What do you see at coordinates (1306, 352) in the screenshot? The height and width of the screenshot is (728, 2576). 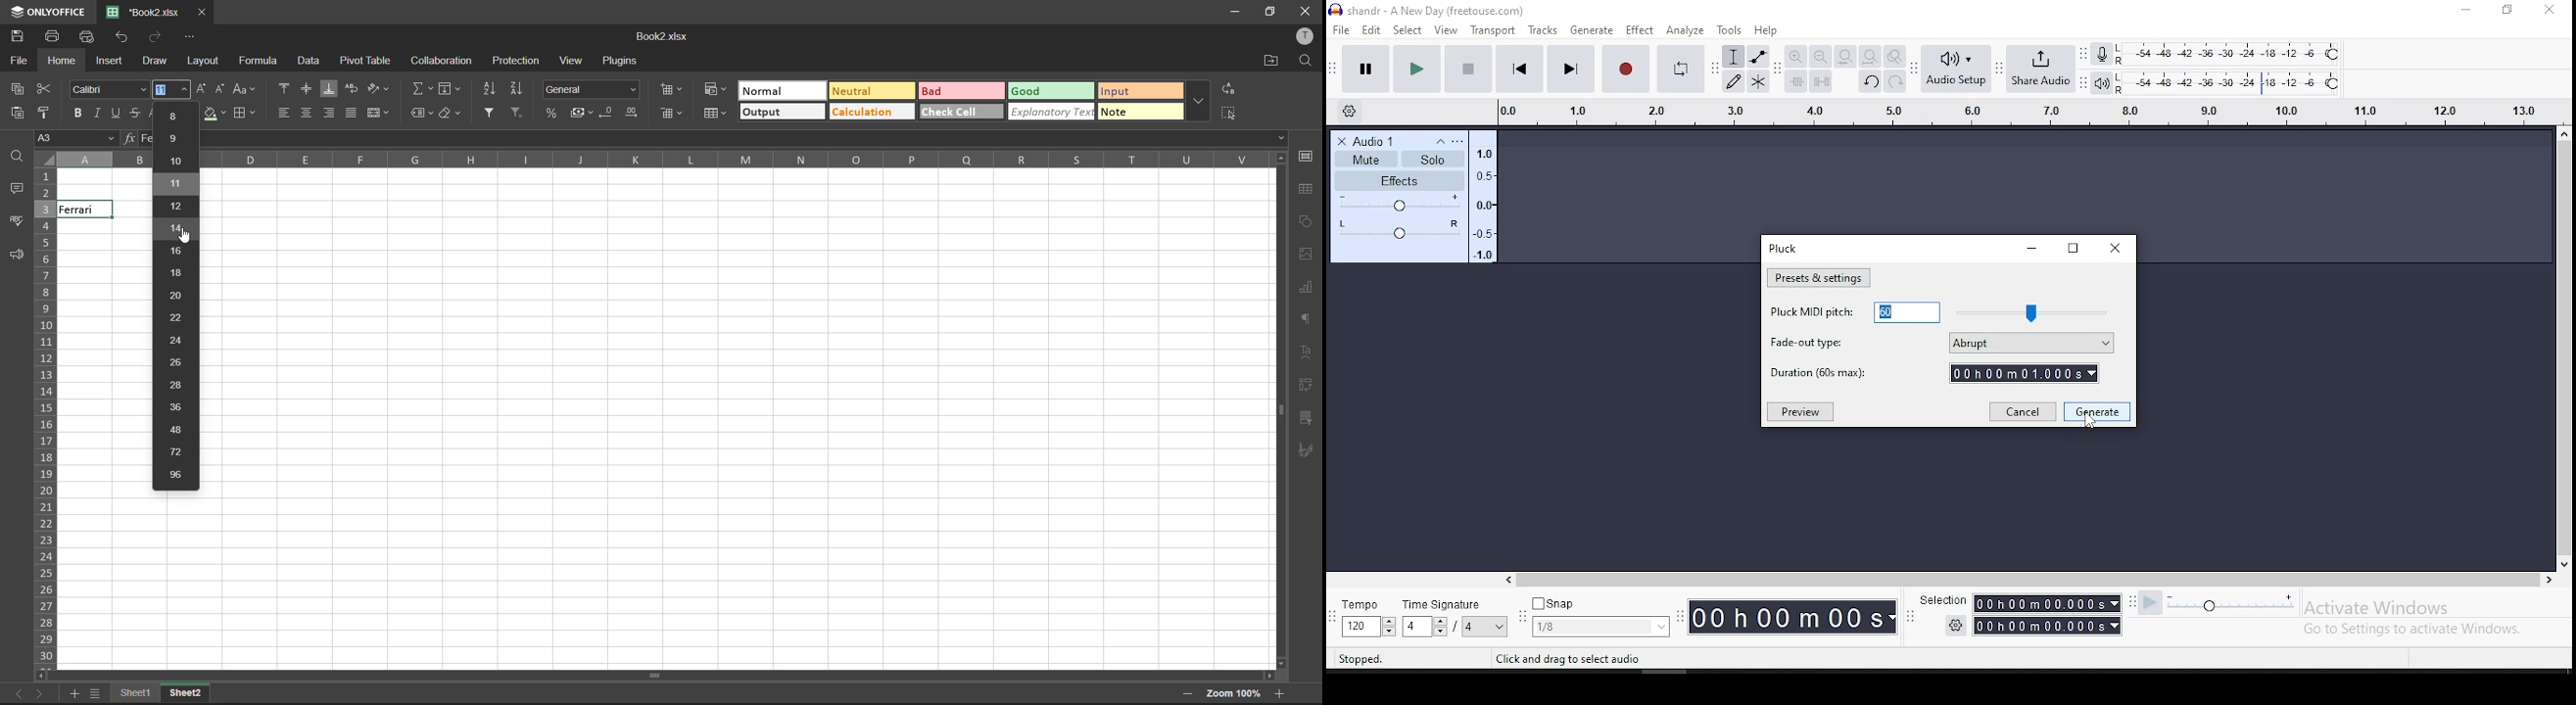 I see `text` at bounding box center [1306, 352].